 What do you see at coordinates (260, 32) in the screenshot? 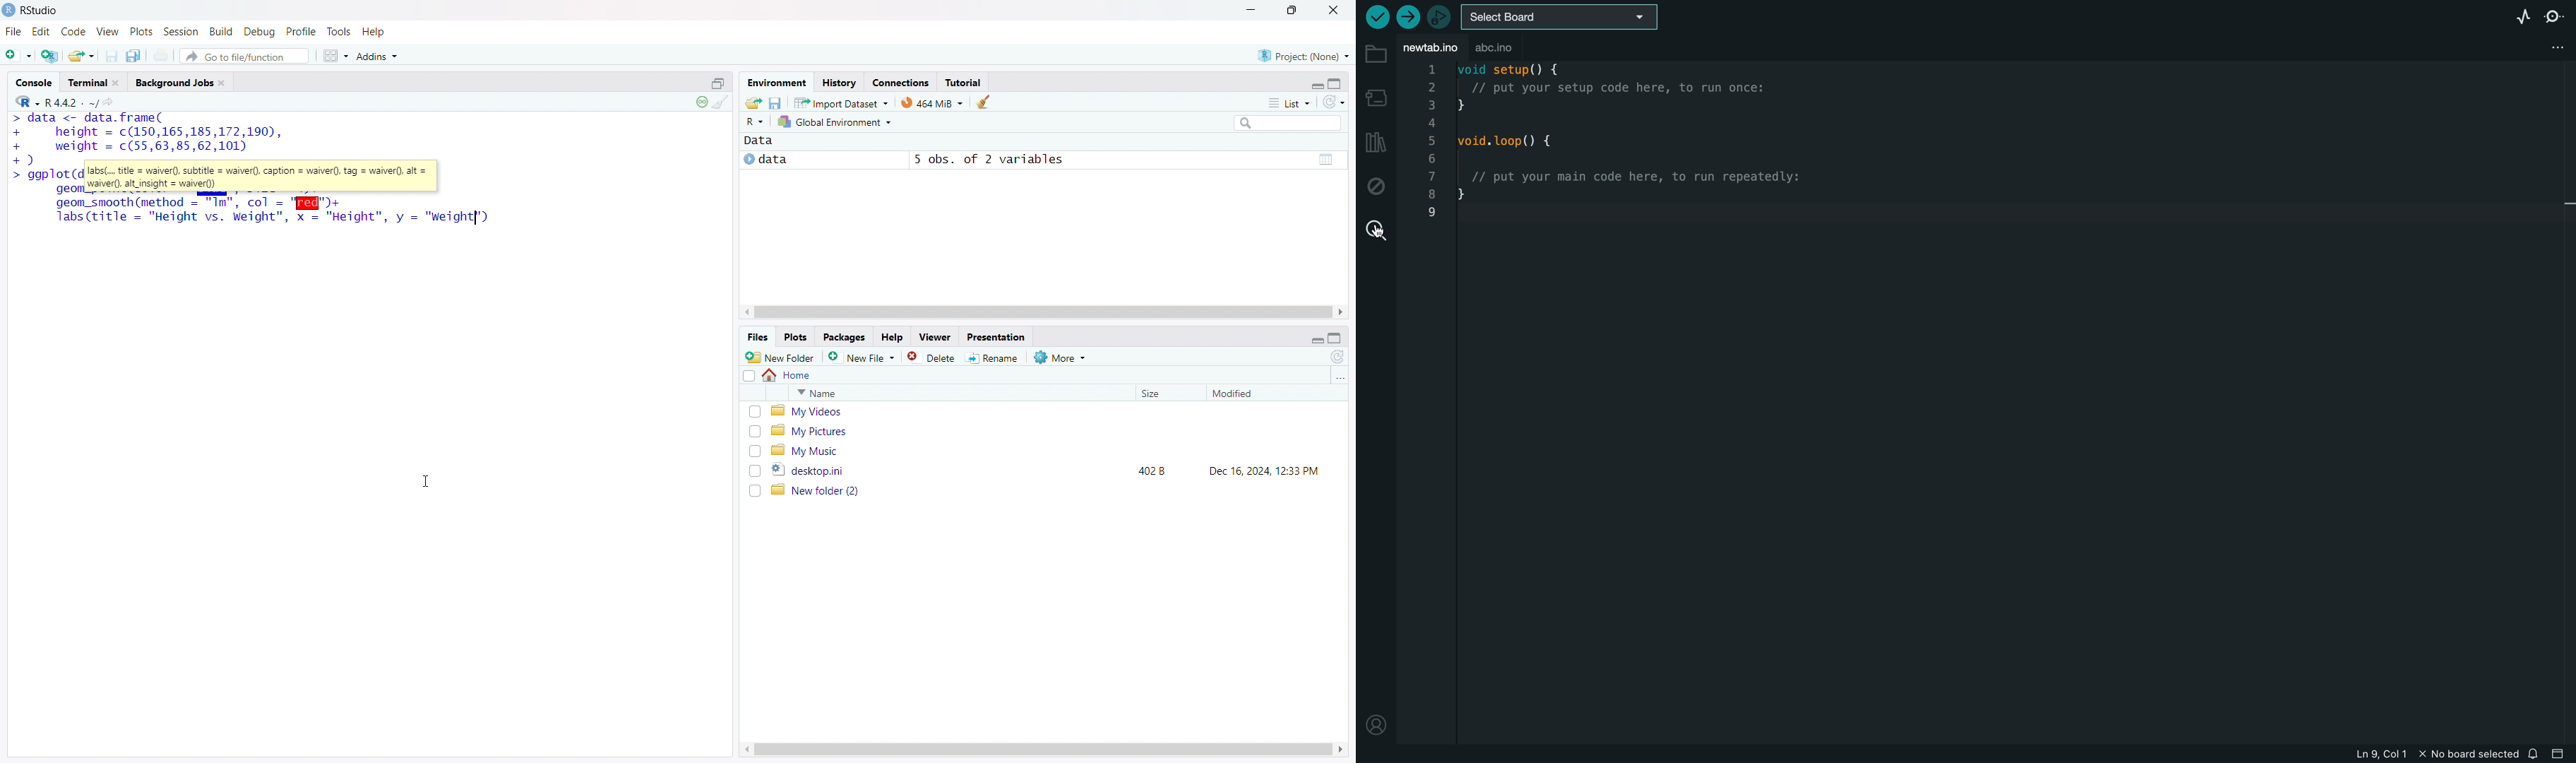
I see `debug` at bounding box center [260, 32].